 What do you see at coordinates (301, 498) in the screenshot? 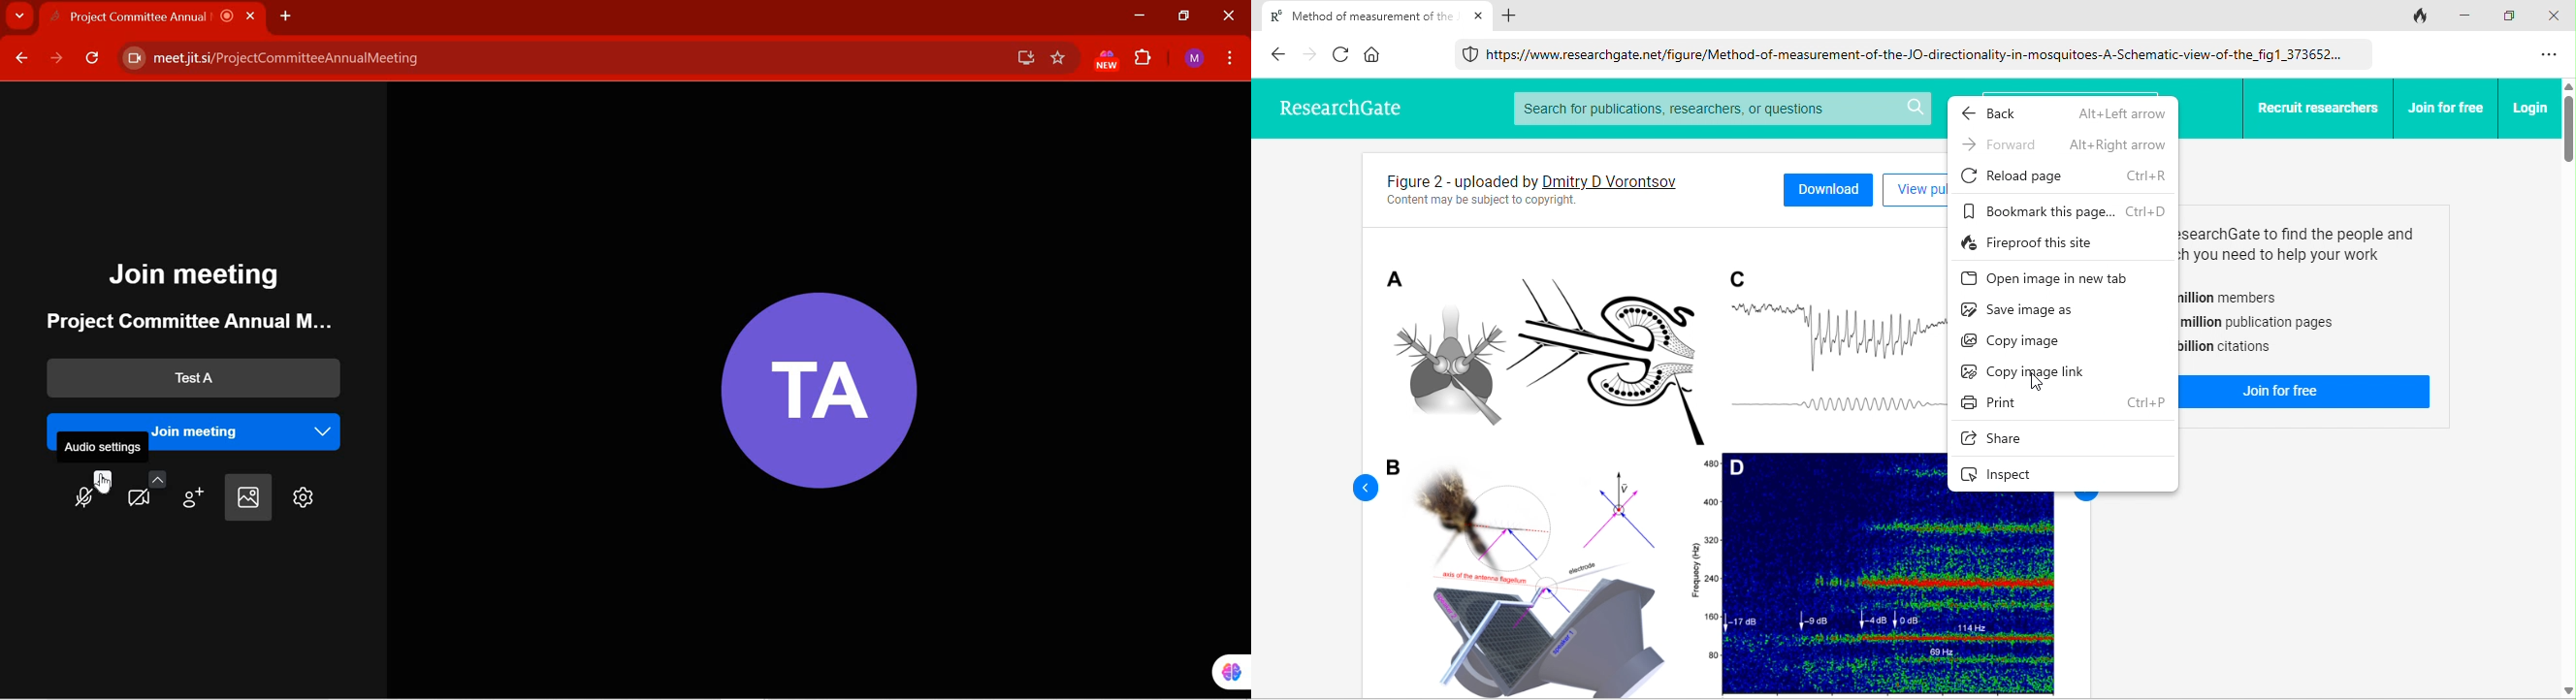
I see `settings` at bounding box center [301, 498].